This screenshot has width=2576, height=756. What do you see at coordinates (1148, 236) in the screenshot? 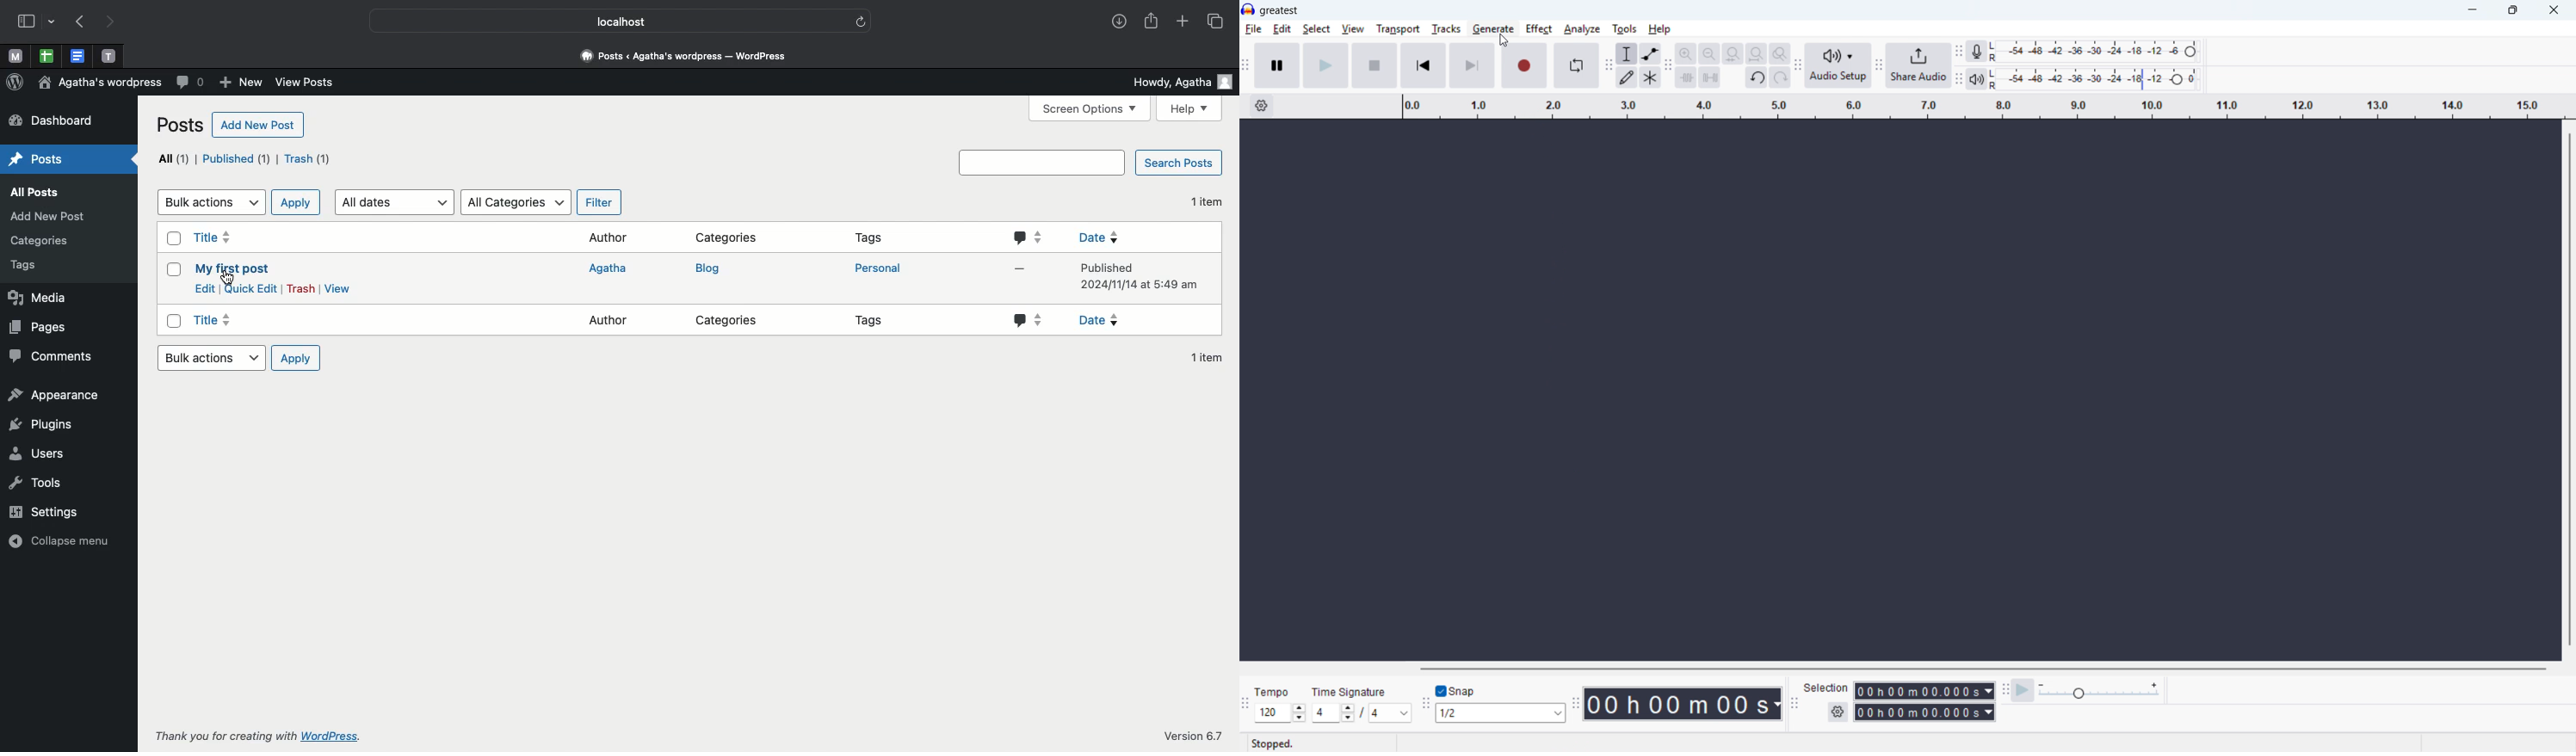
I see `Date` at bounding box center [1148, 236].